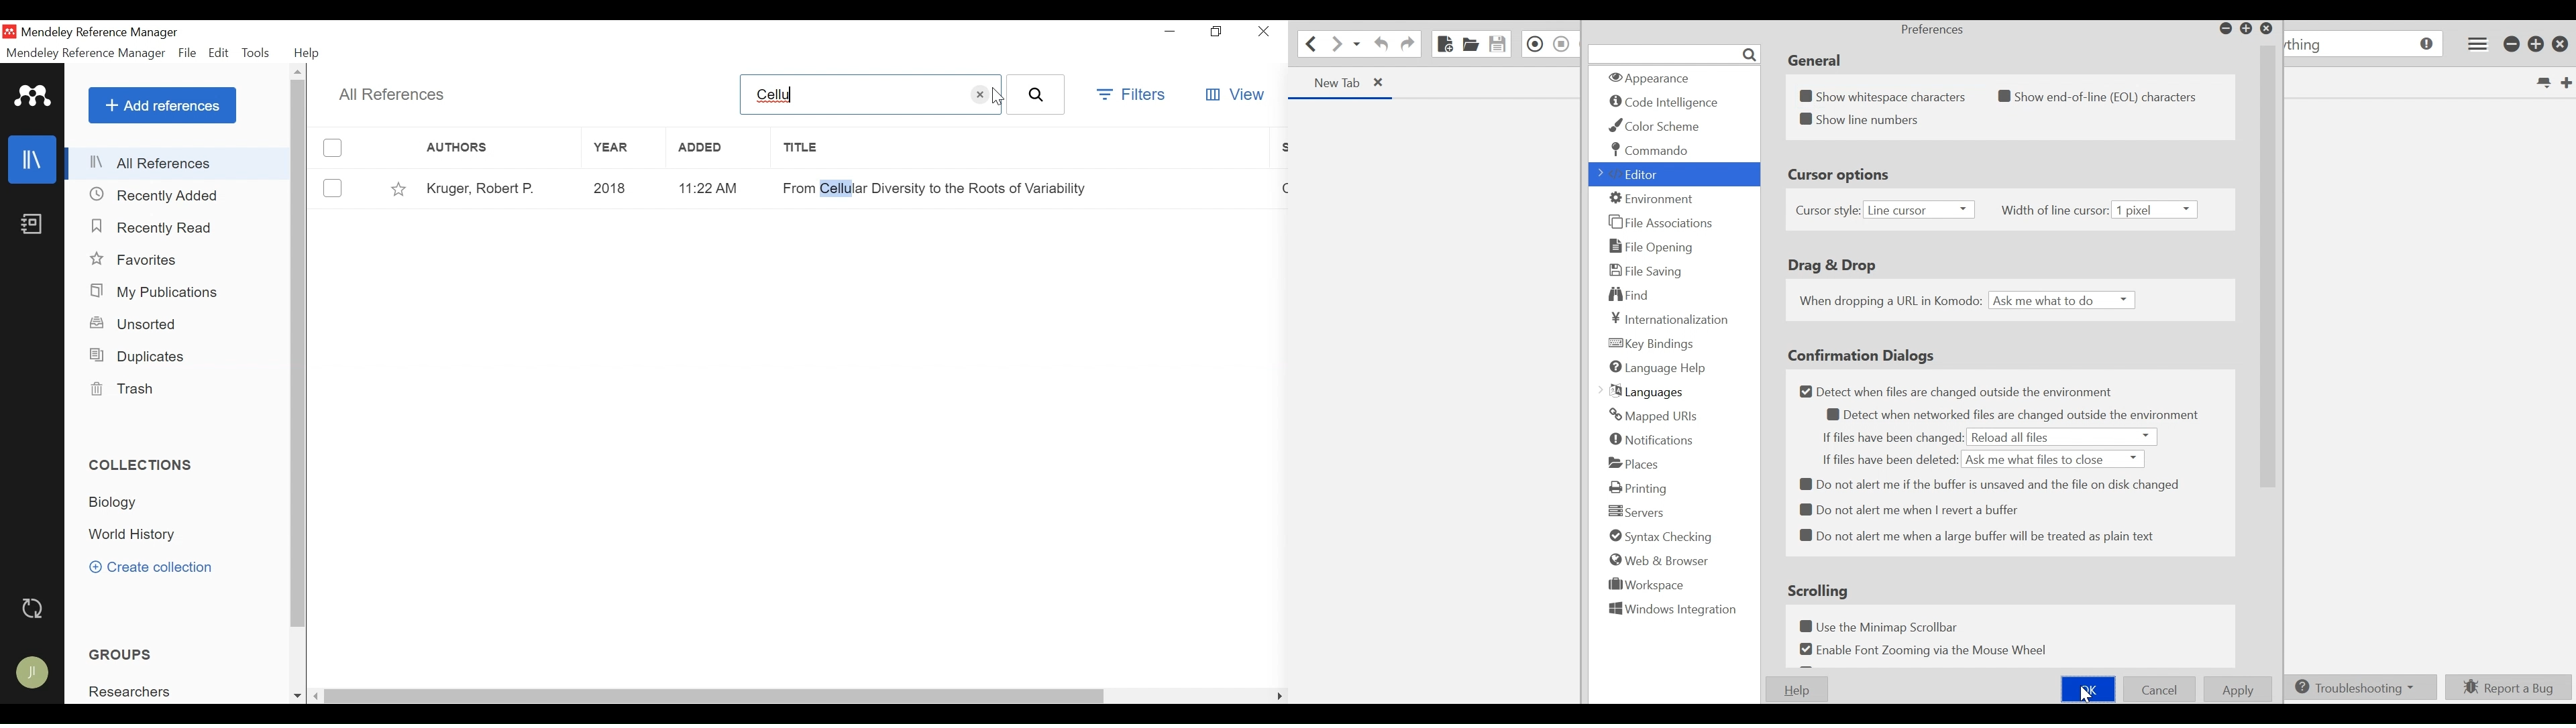 The image size is (2576, 728). What do you see at coordinates (2512, 44) in the screenshot?
I see `minimize` at bounding box center [2512, 44].